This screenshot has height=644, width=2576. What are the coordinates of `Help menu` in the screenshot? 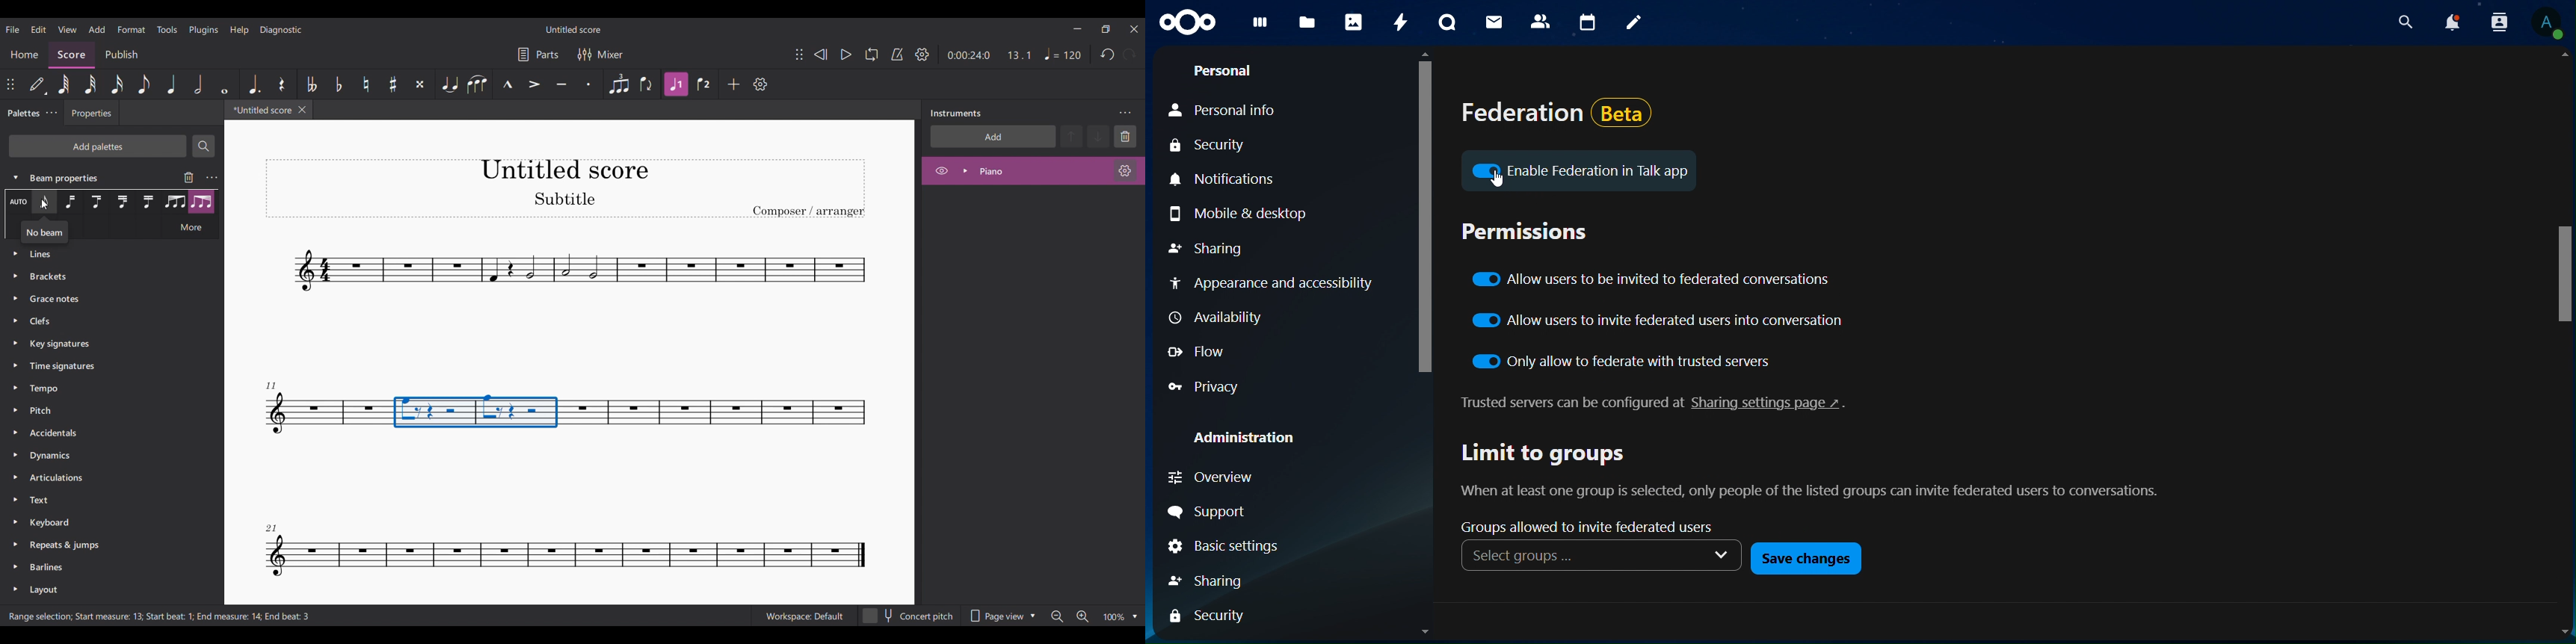 It's located at (239, 30).